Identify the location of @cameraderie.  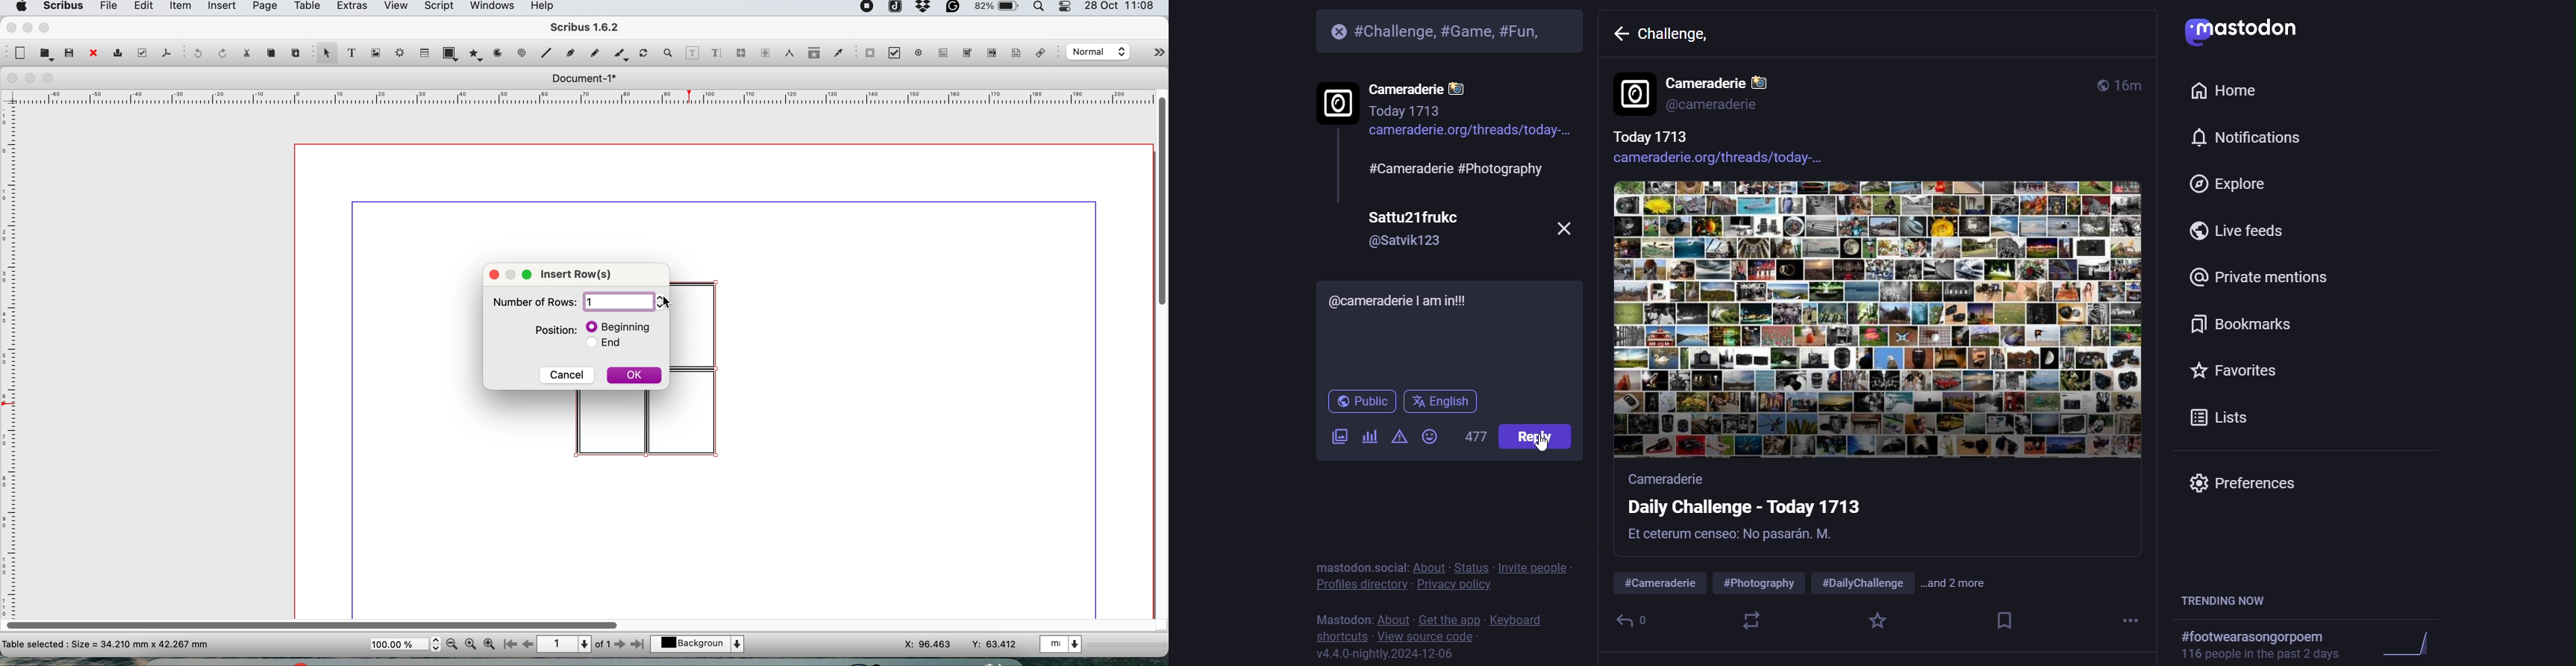
(1715, 108).